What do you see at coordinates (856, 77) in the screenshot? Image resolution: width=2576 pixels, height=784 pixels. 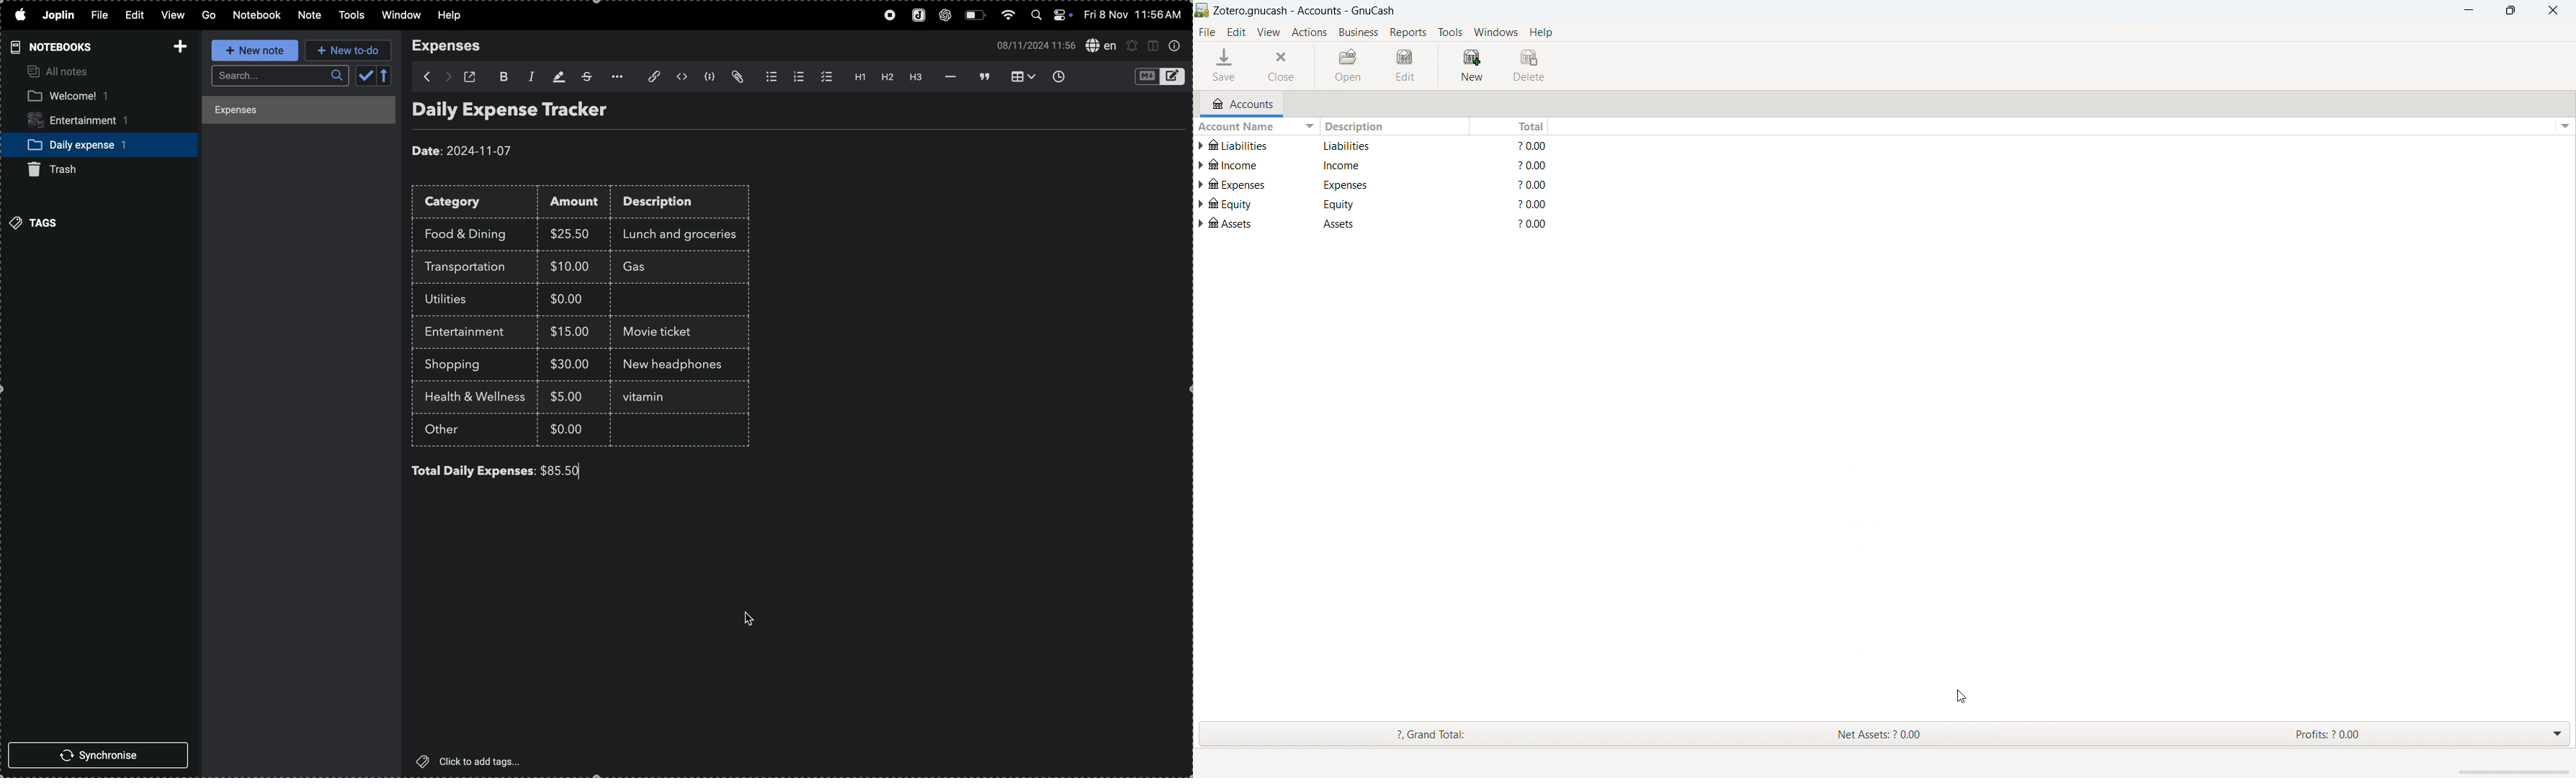 I see `heading 1` at bounding box center [856, 77].